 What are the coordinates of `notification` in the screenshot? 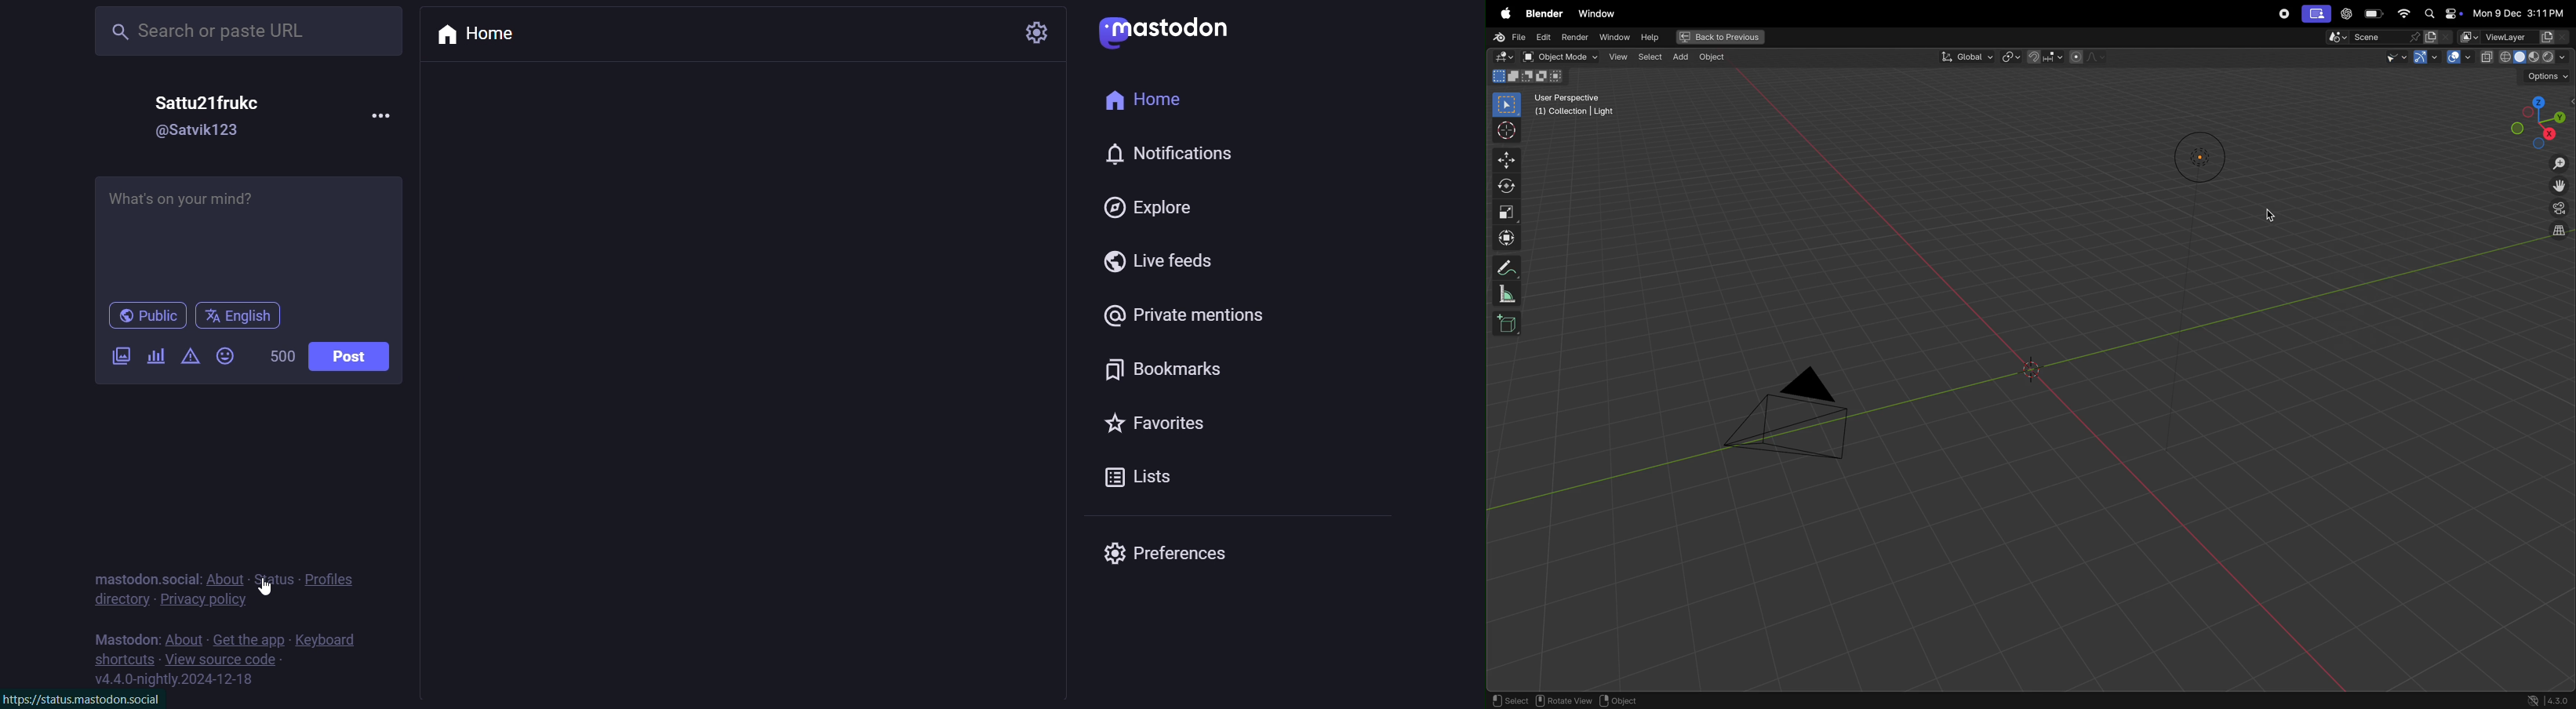 It's located at (1167, 151).